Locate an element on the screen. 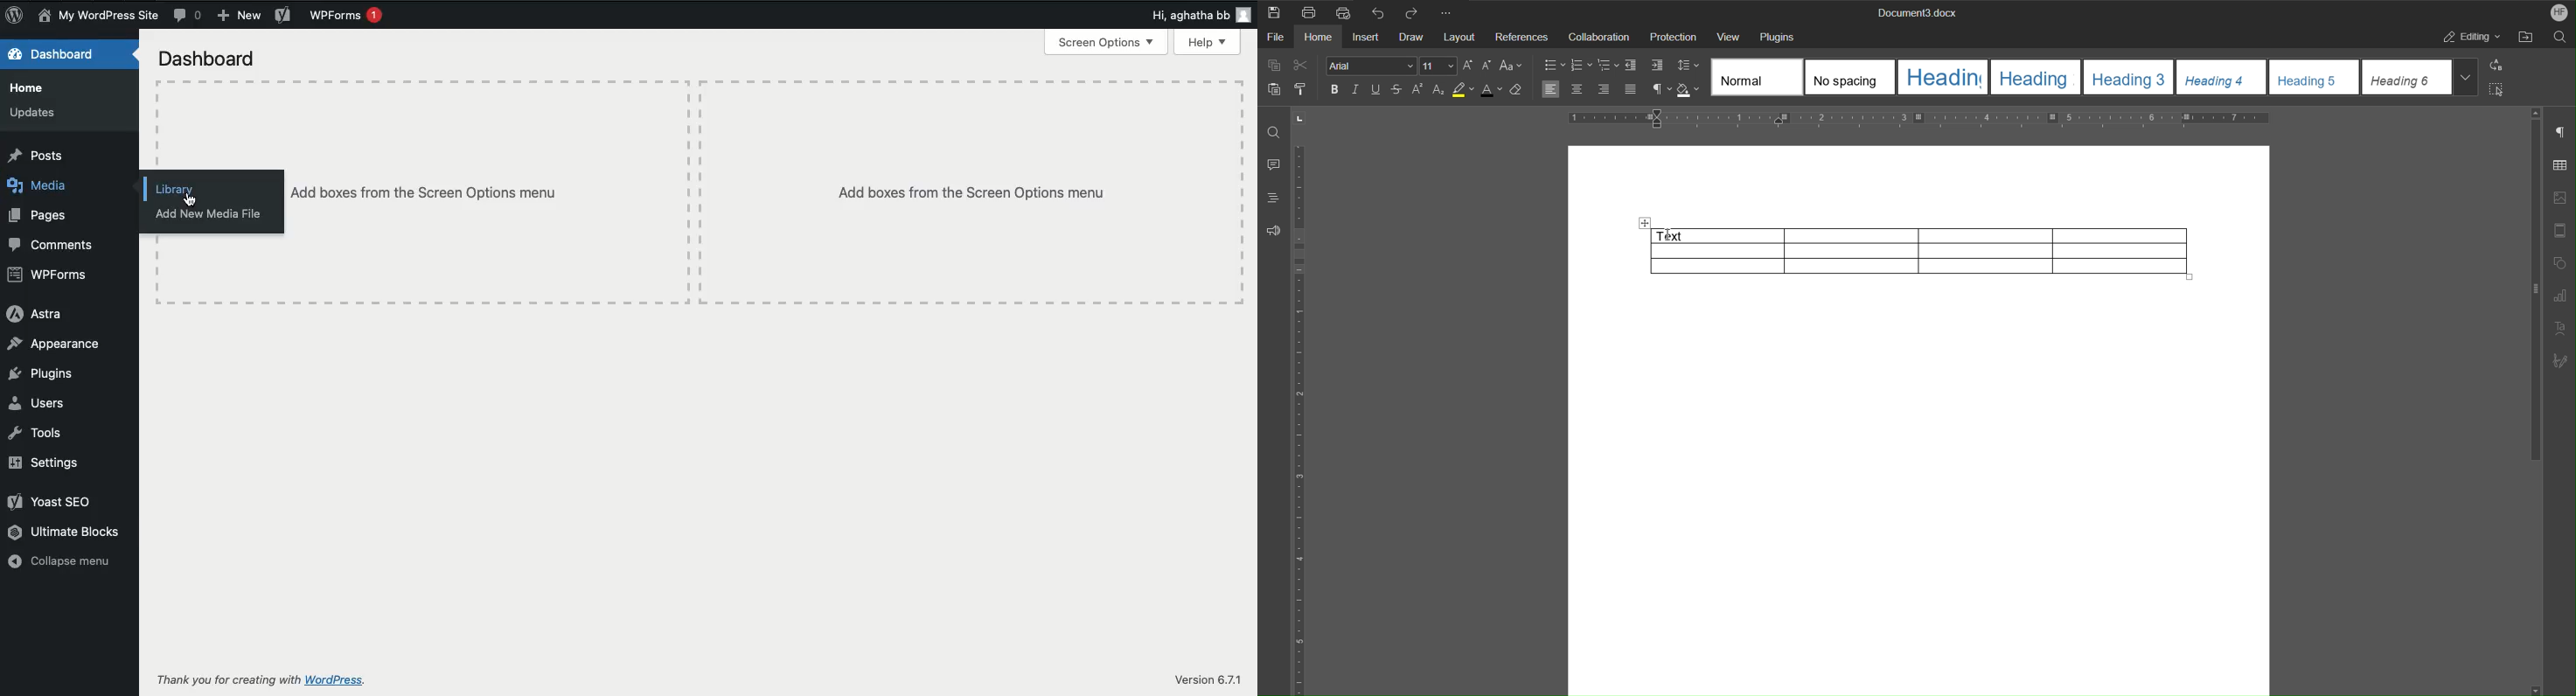 This screenshot has width=2576, height=700. Paragraph Settings is located at coordinates (2561, 129).